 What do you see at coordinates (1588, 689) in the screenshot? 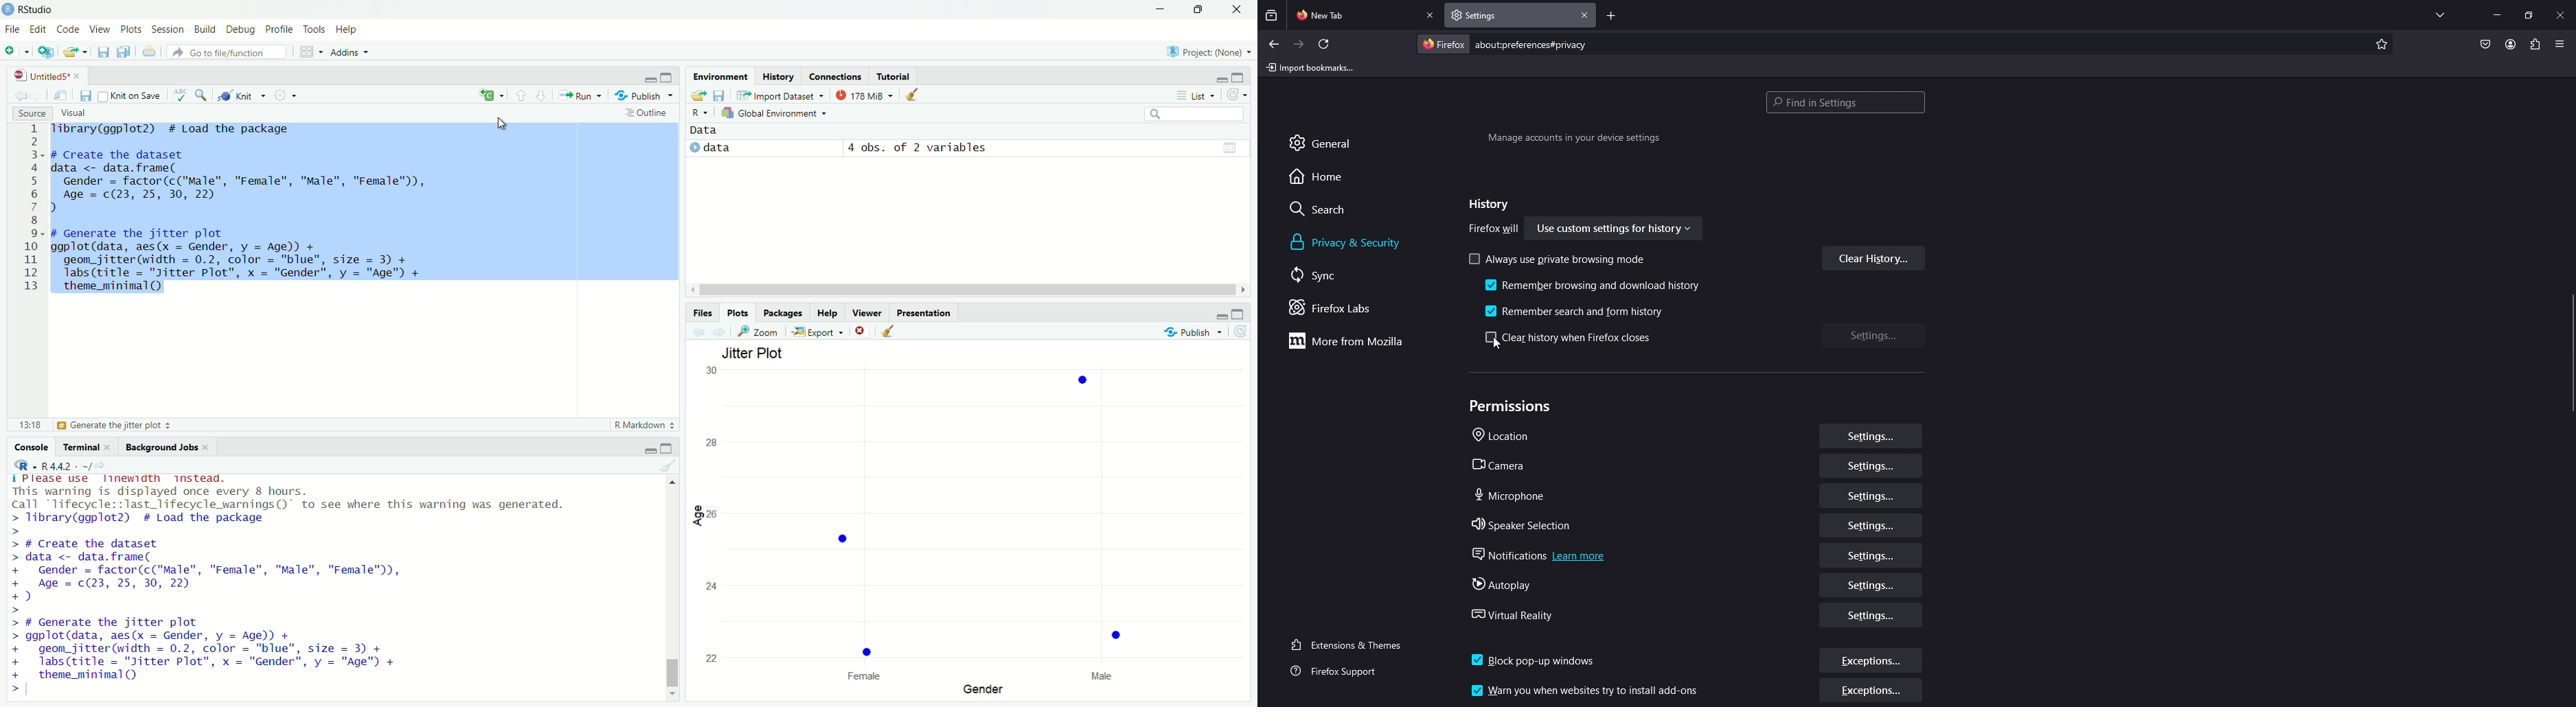
I see `warn you when websites try install add ons` at bounding box center [1588, 689].